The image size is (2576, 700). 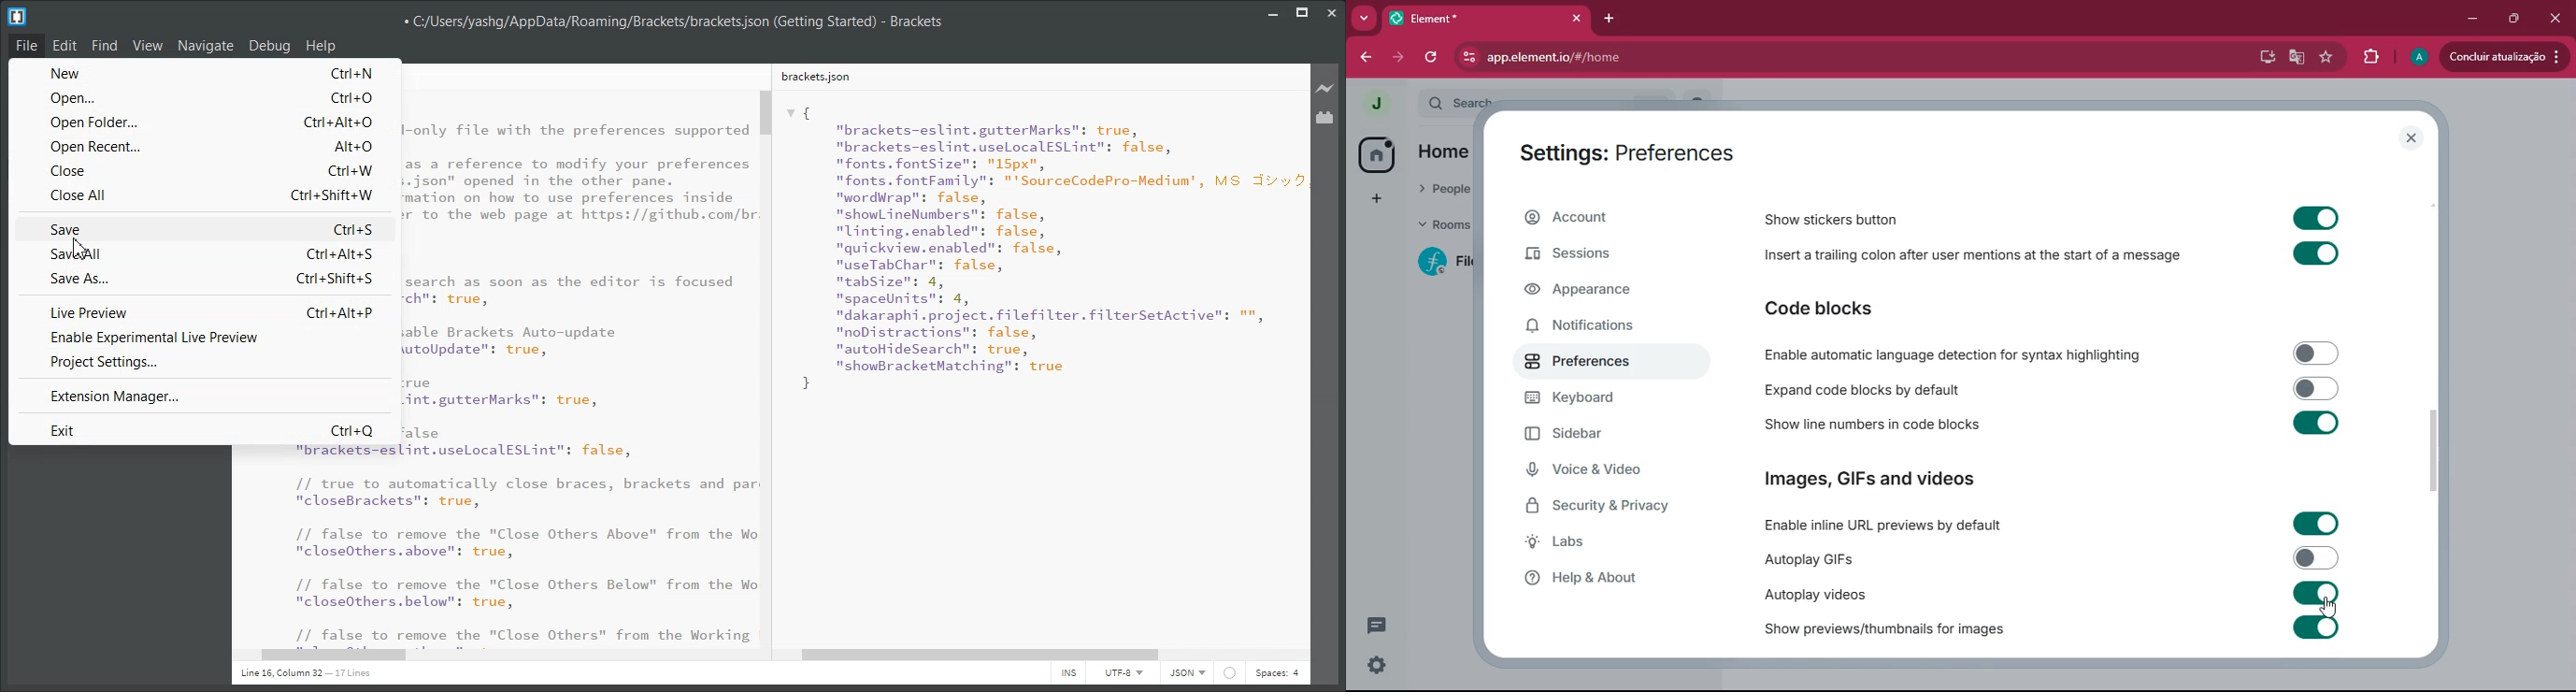 I want to click on back, so click(x=1369, y=57).